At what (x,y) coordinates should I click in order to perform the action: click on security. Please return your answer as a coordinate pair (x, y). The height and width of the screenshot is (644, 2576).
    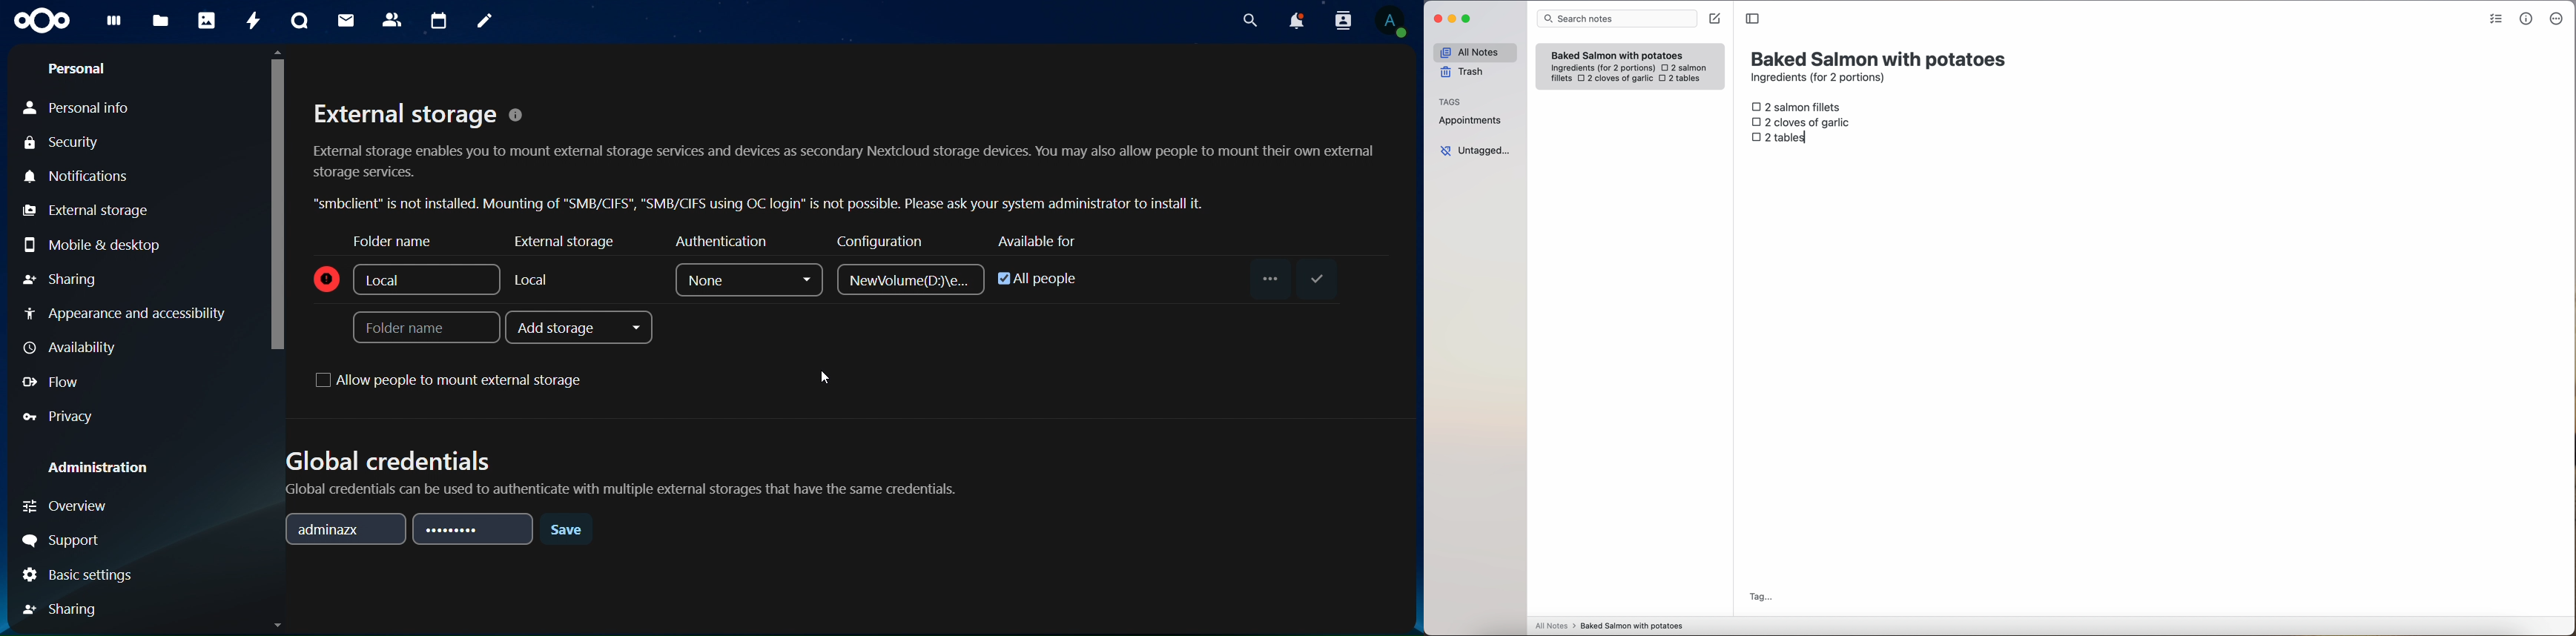
    Looking at the image, I should click on (75, 142).